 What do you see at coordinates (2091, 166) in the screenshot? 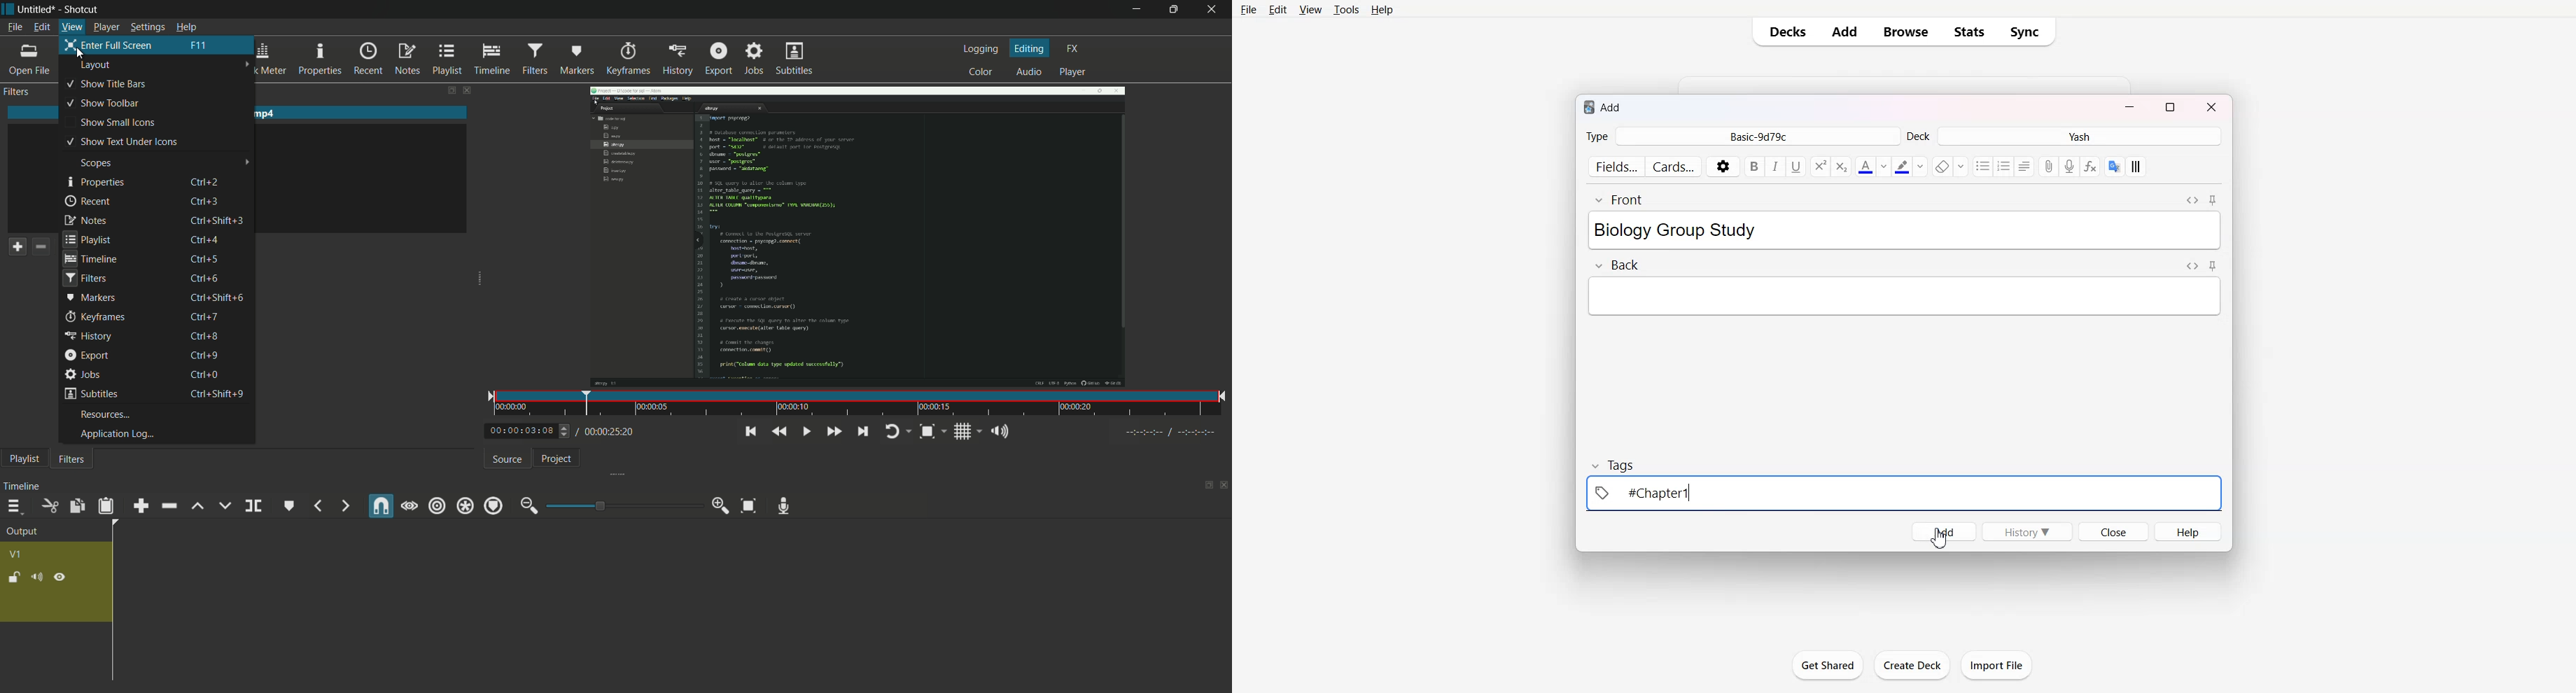
I see `Equation` at bounding box center [2091, 166].